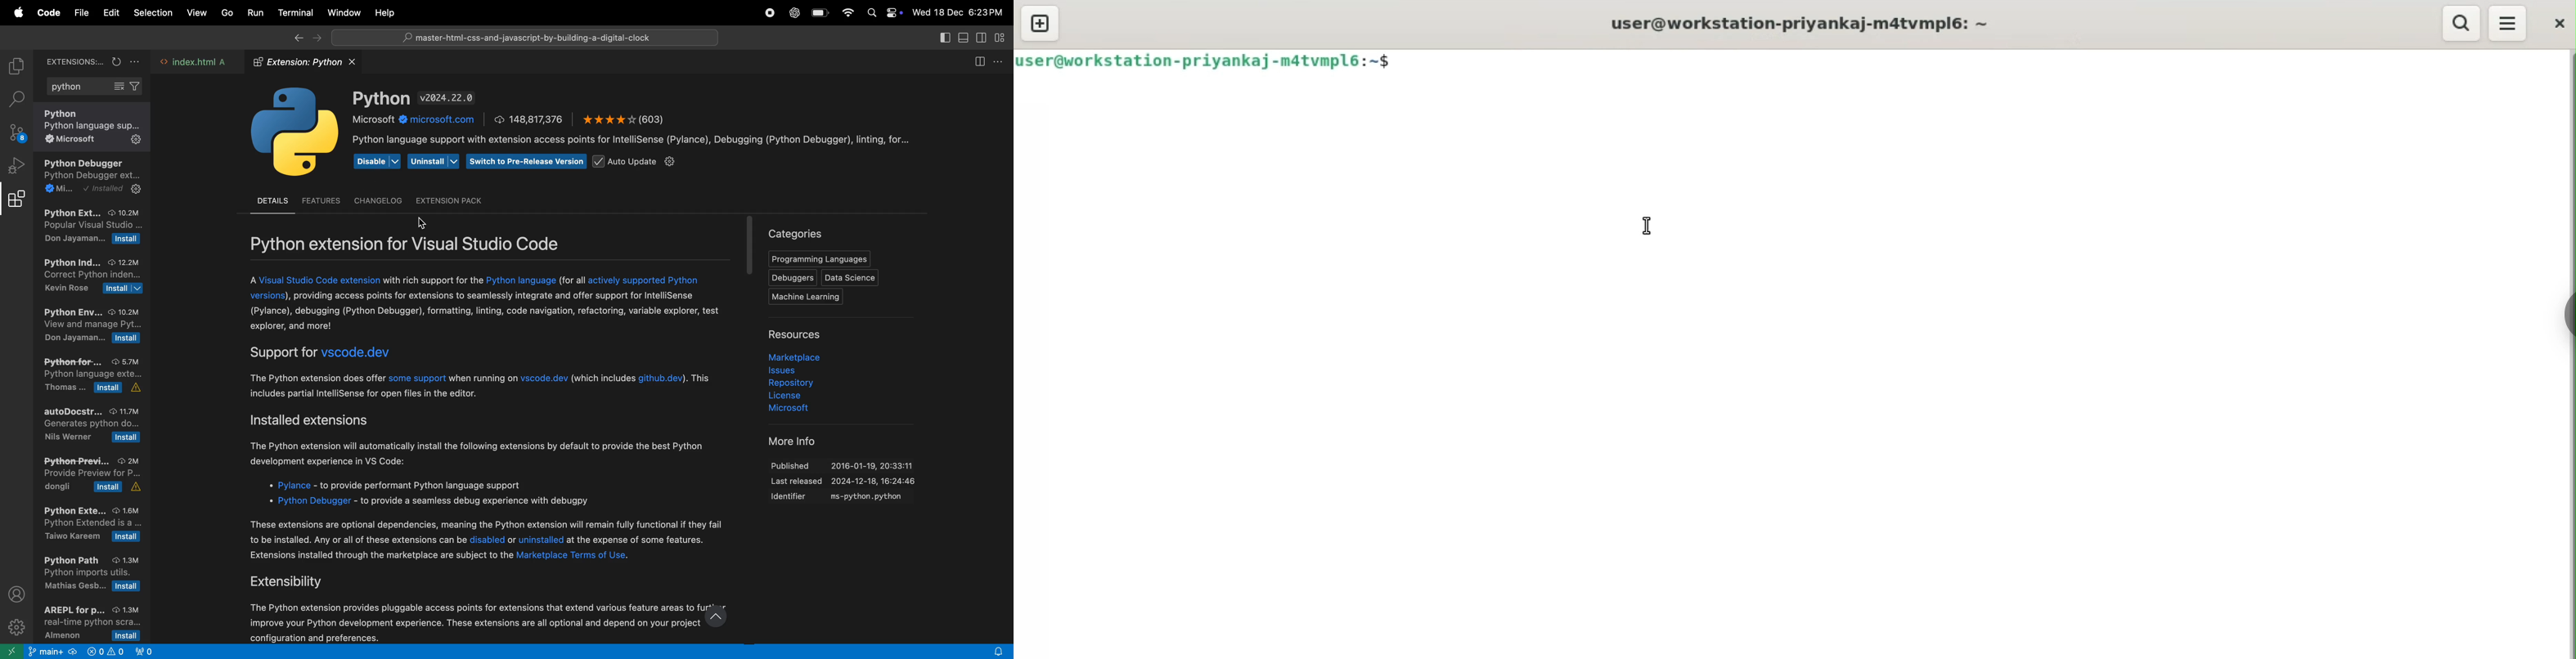 This screenshot has height=672, width=2576. I want to click on customize layout, so click(1004, 39).